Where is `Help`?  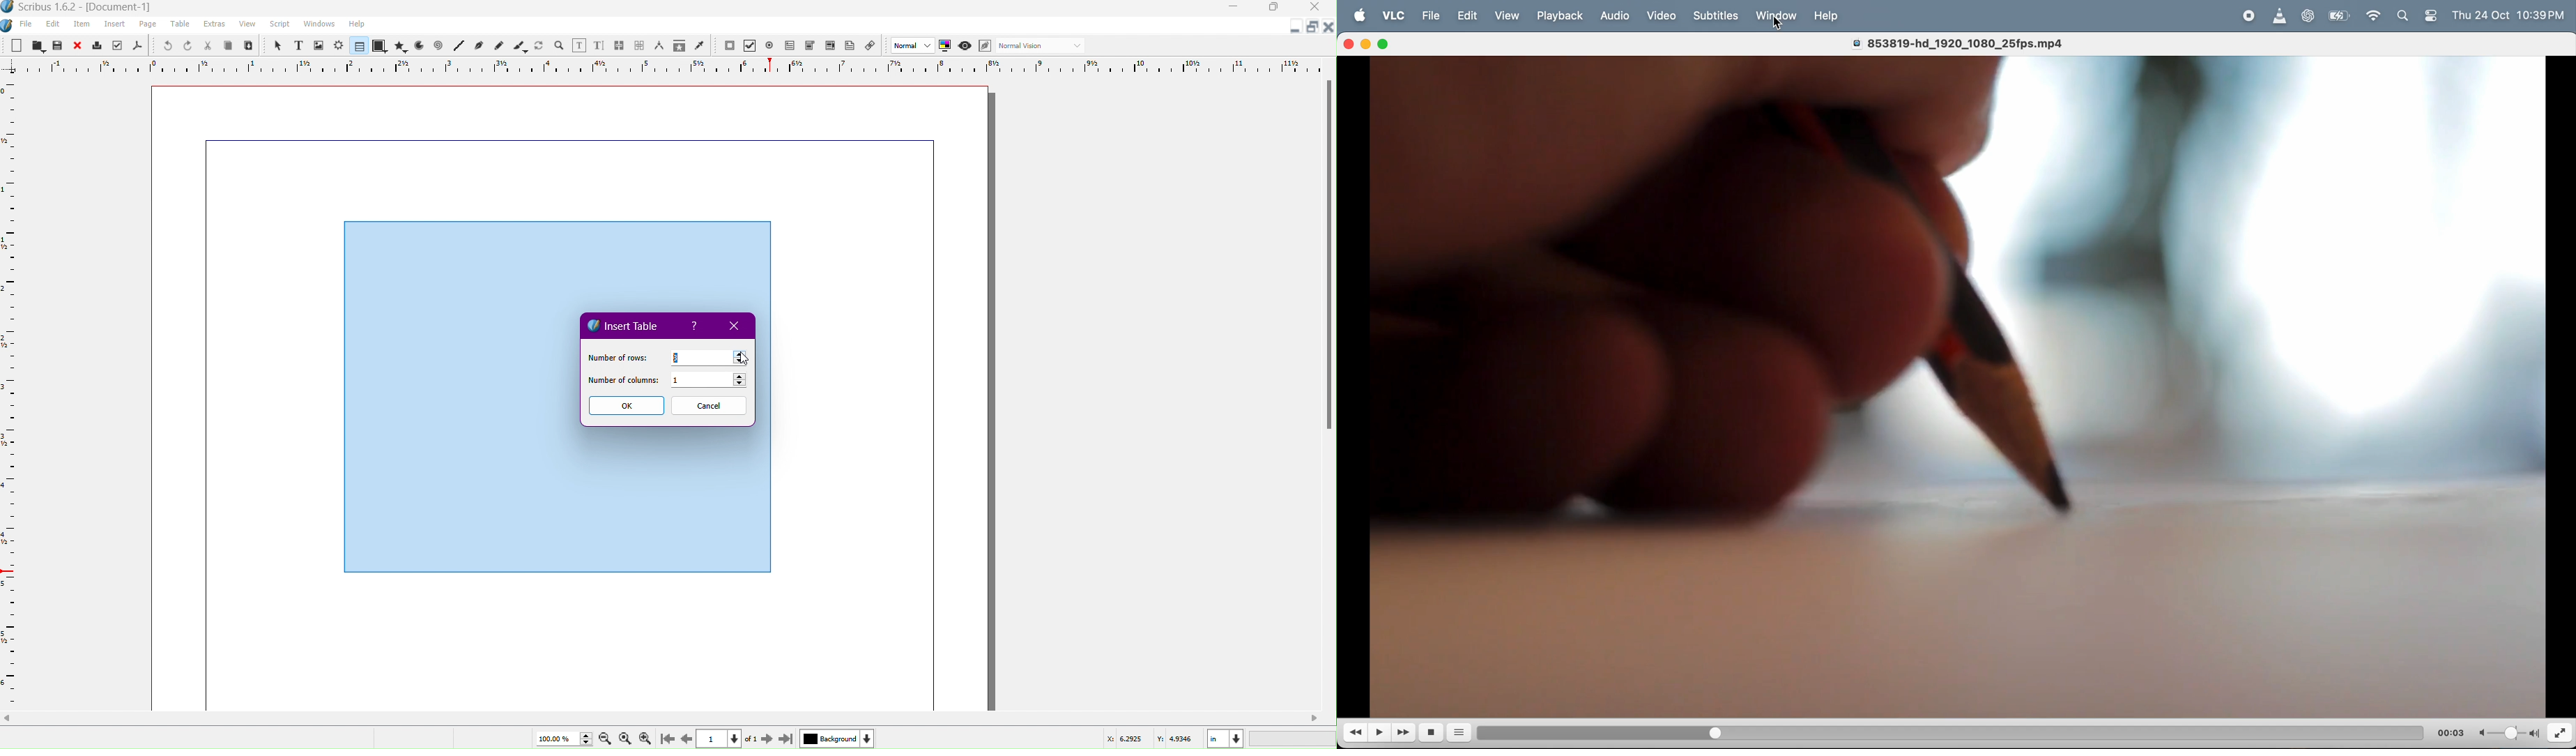 Help is located at coordinates (357, 24).